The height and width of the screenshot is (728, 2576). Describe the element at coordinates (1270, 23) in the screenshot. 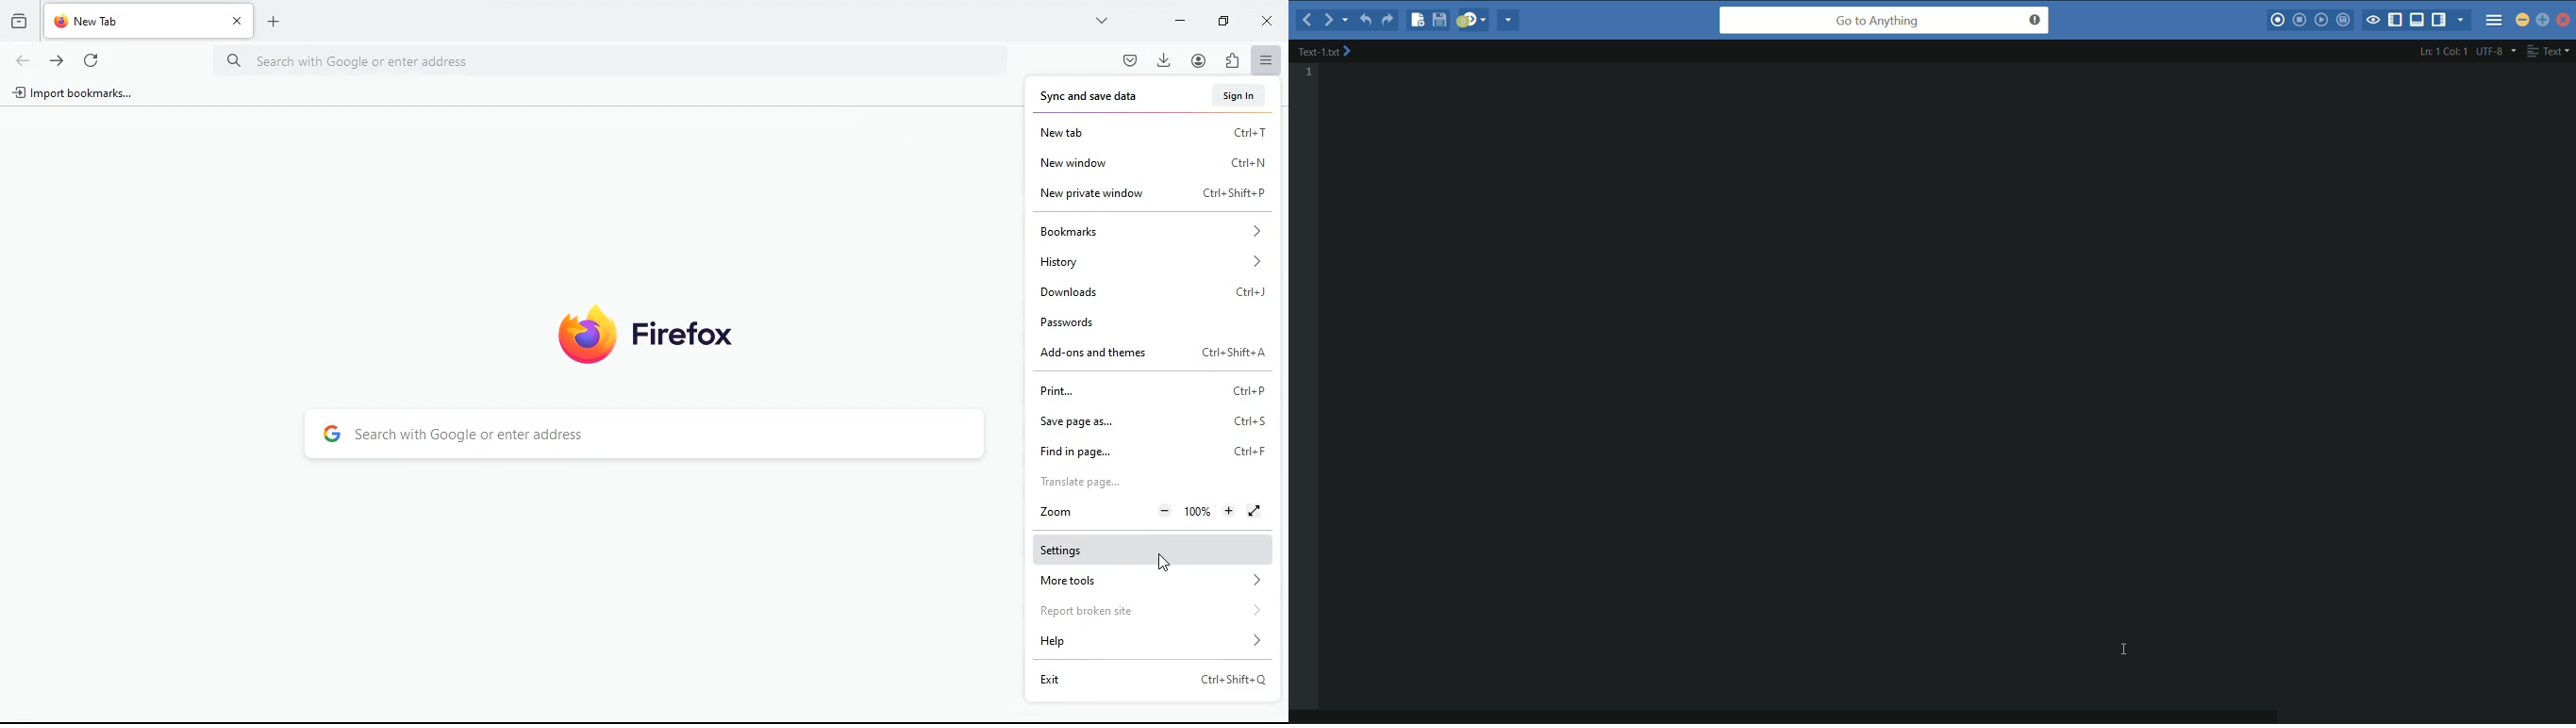

I see `close` at that location.